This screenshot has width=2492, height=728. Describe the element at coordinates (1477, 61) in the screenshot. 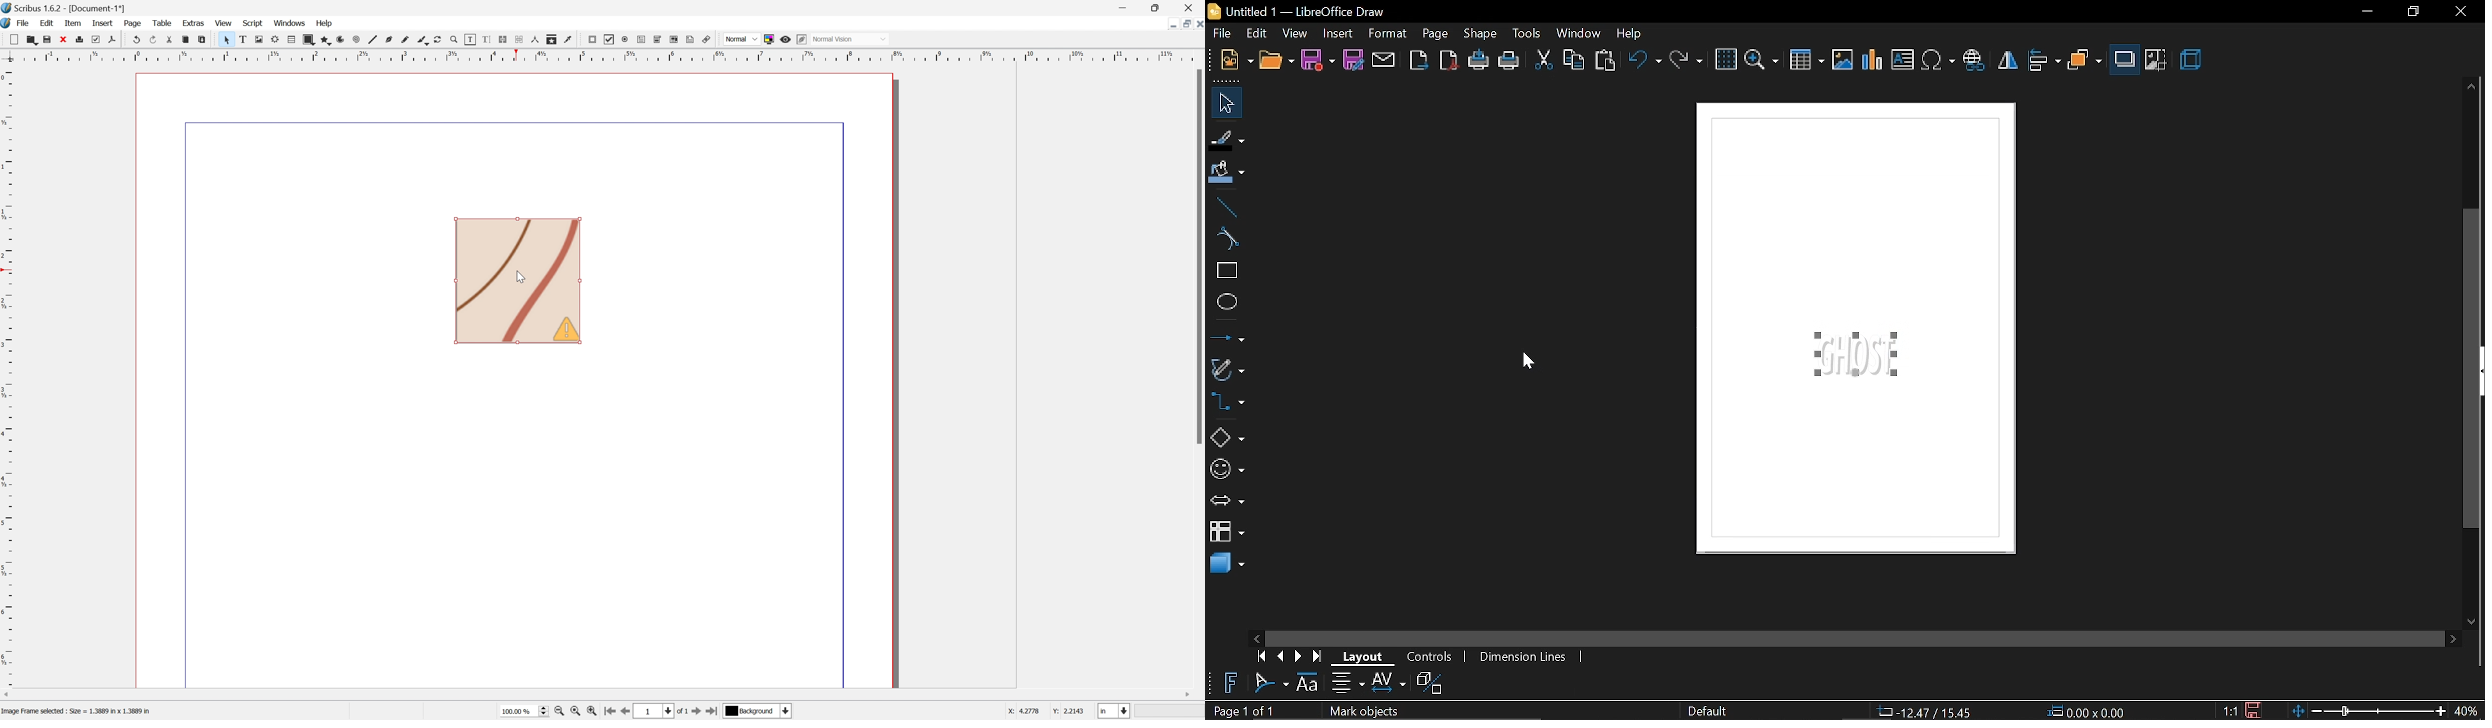

I see `print directly` at that location.